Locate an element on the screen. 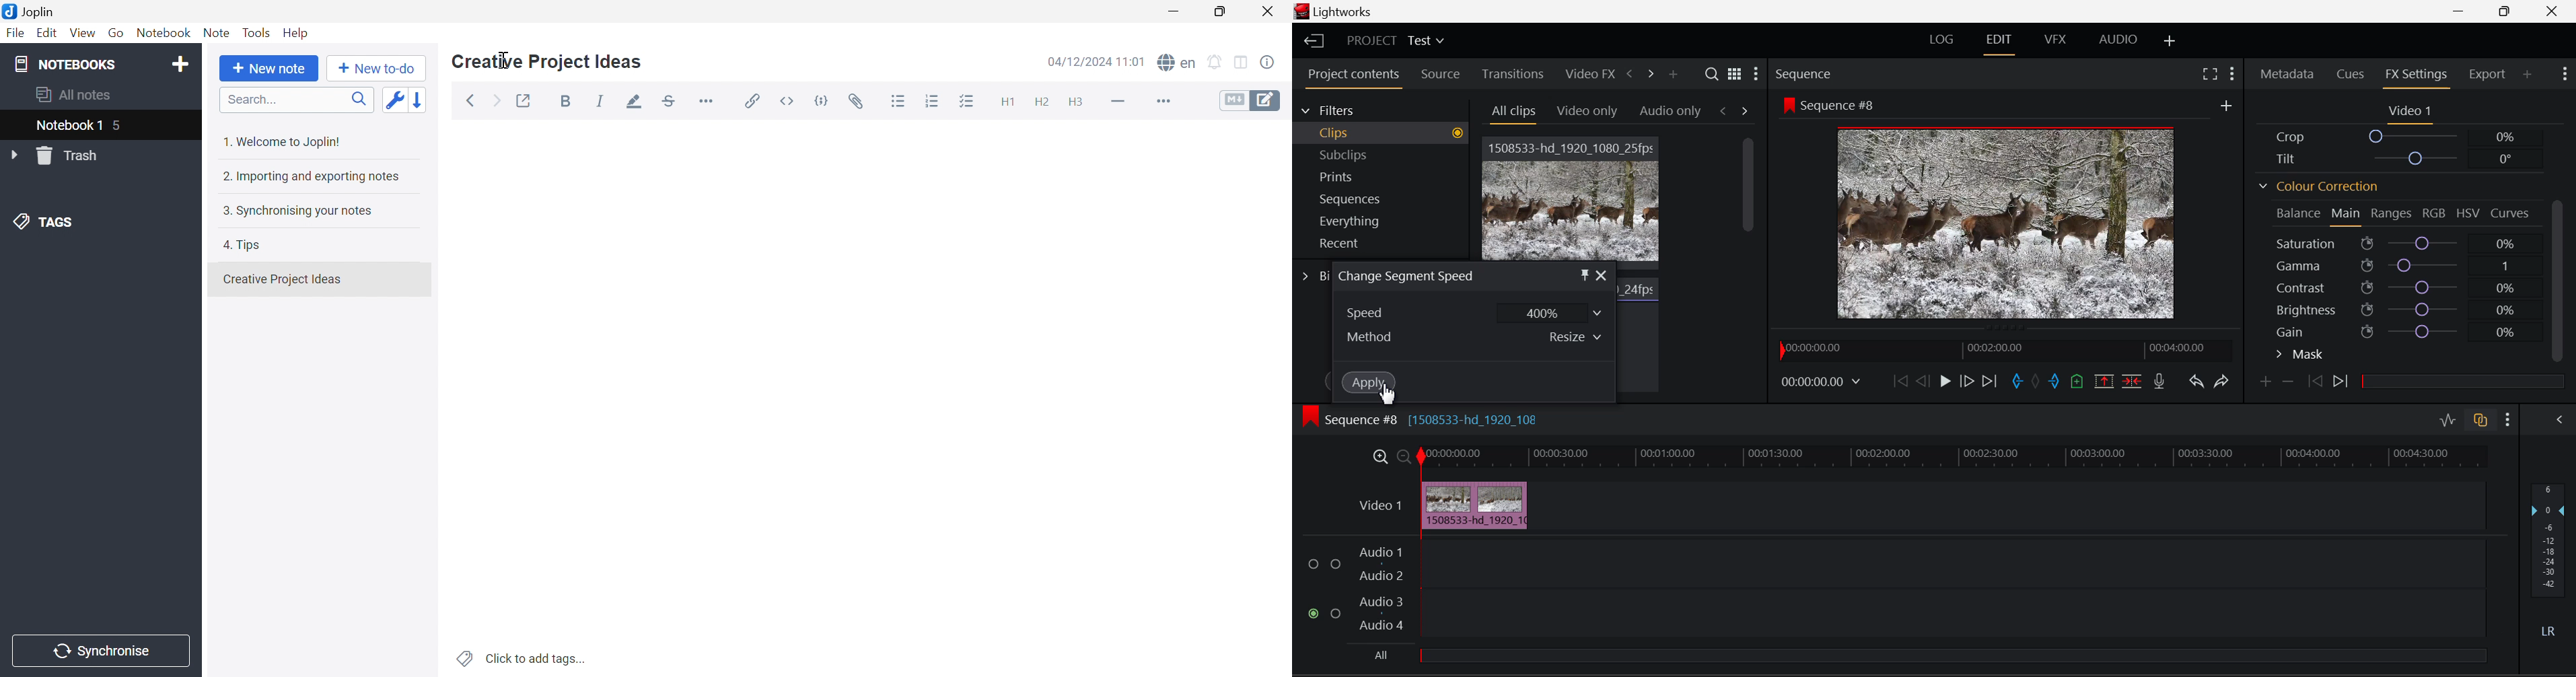  Minimize is located at coordinates (1178, 11).